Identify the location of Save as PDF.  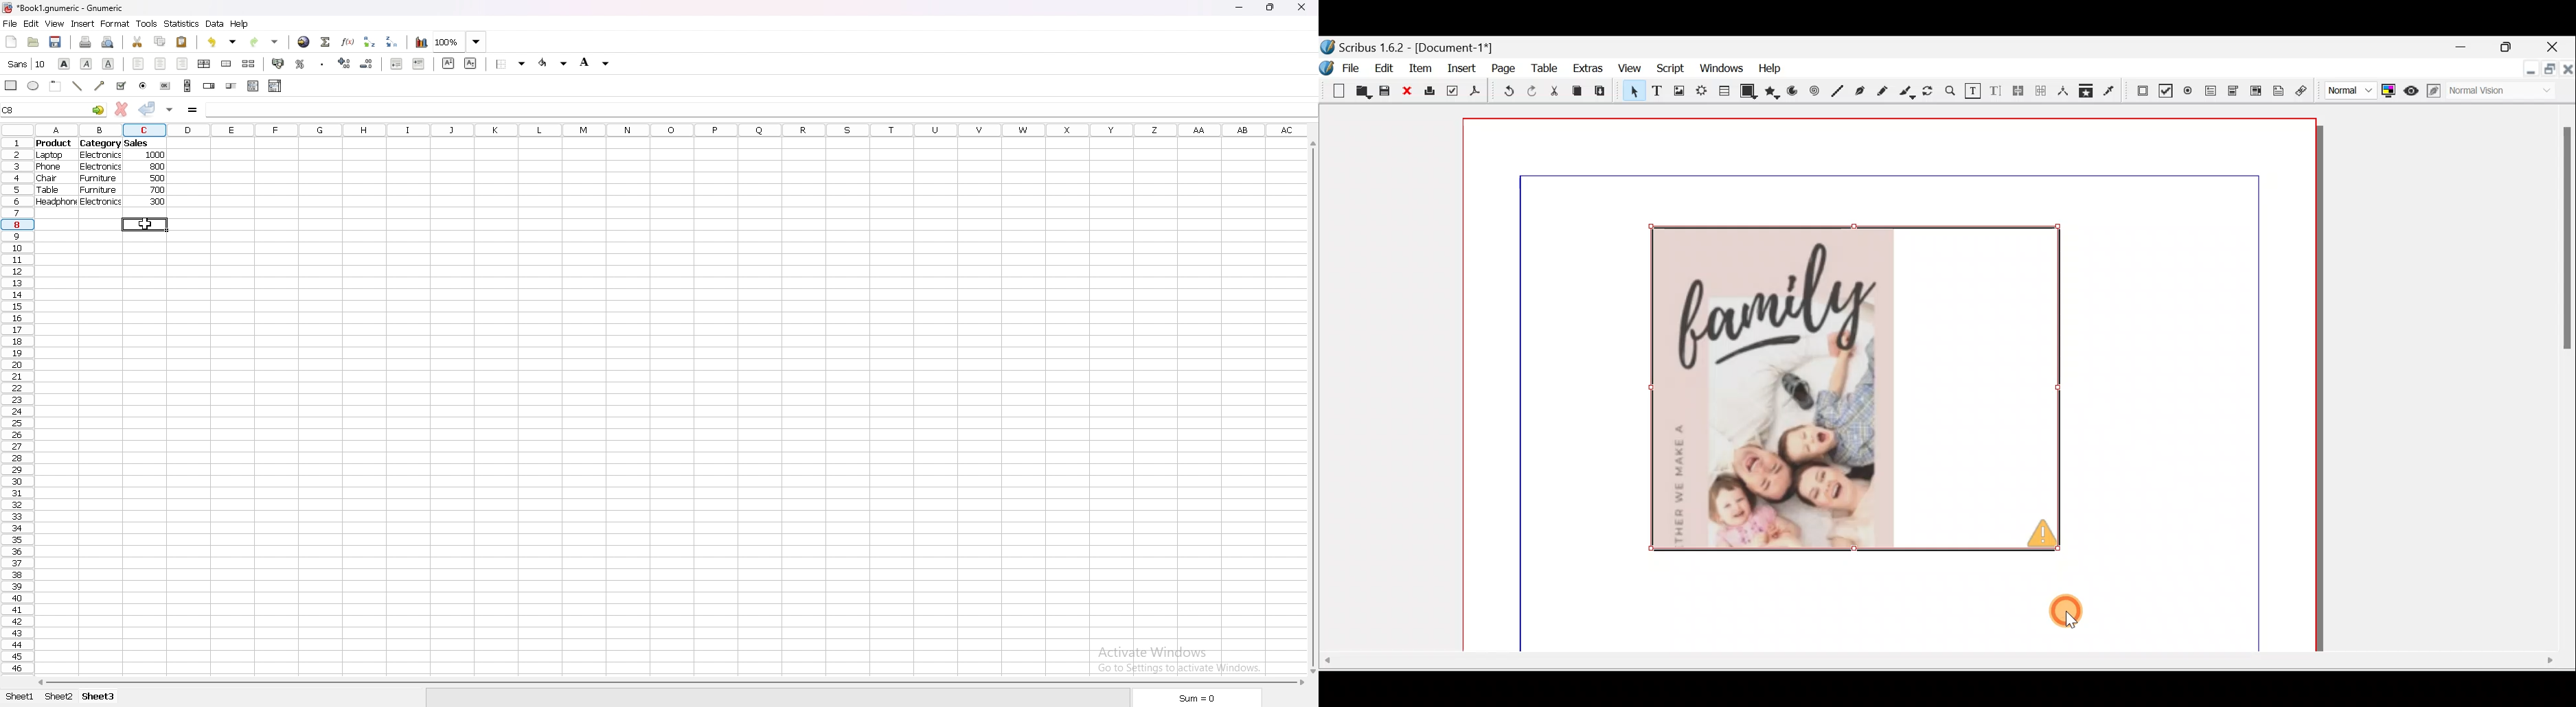
(1473, 93).